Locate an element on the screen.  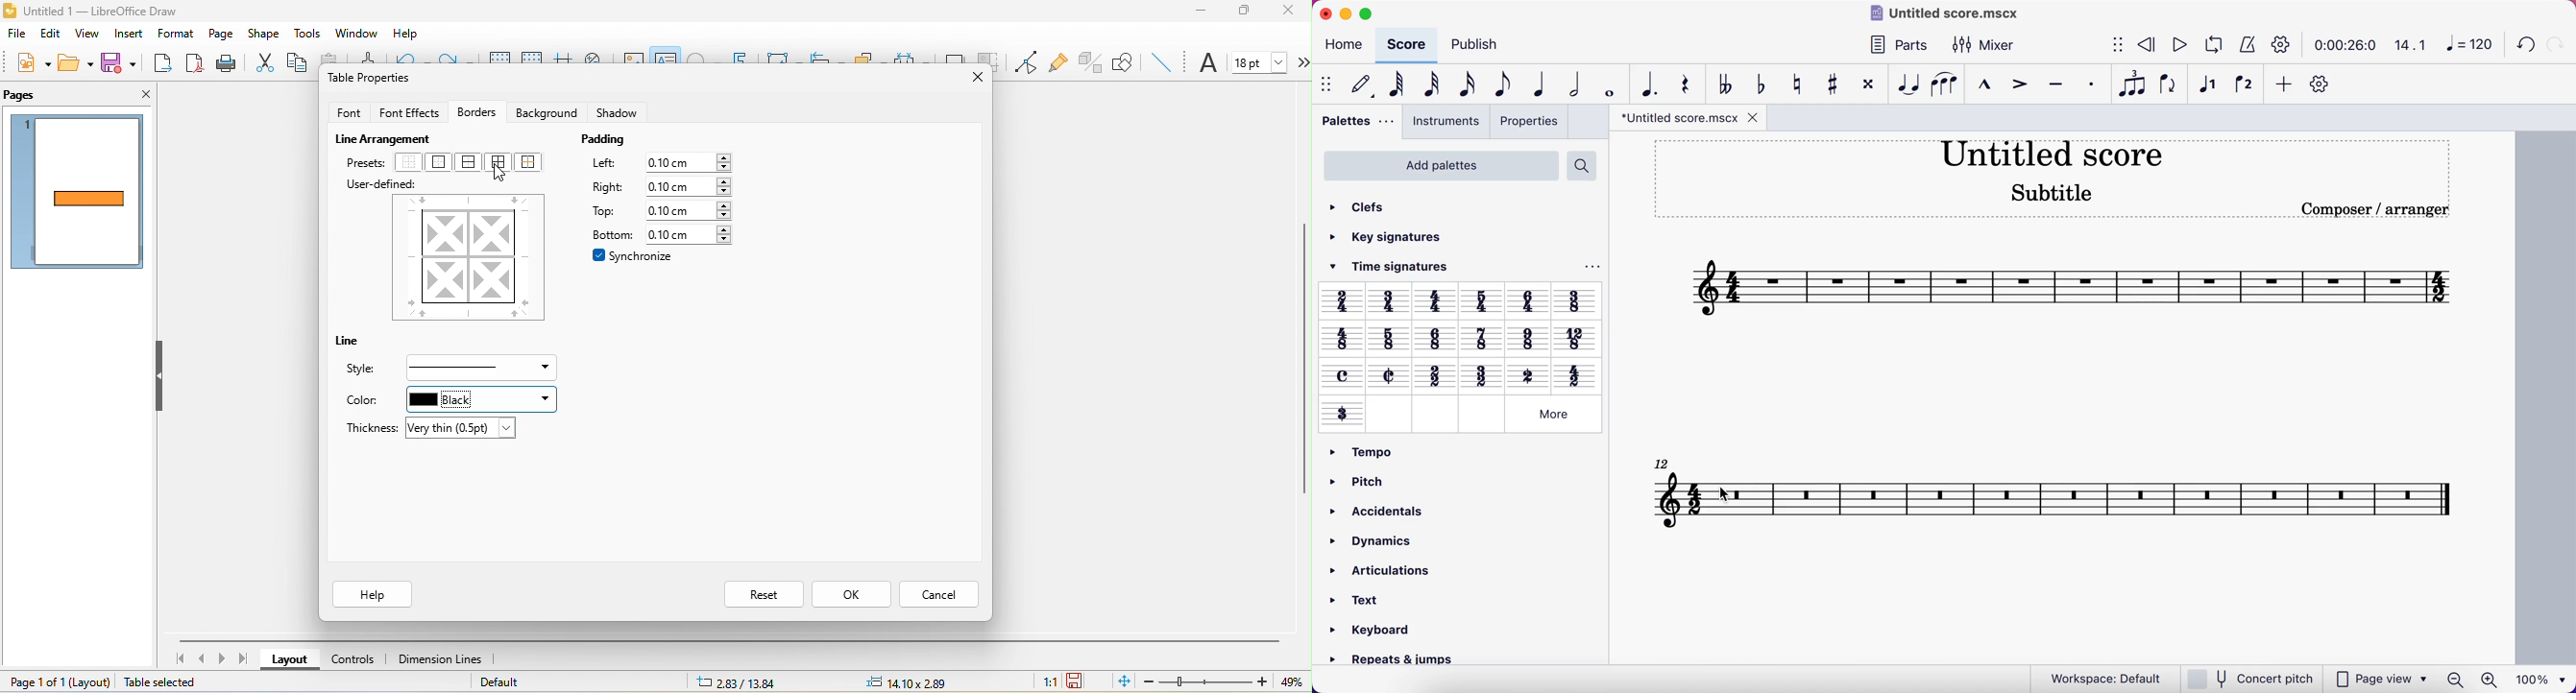
0.10 cm is located at coordinates (692, 212).